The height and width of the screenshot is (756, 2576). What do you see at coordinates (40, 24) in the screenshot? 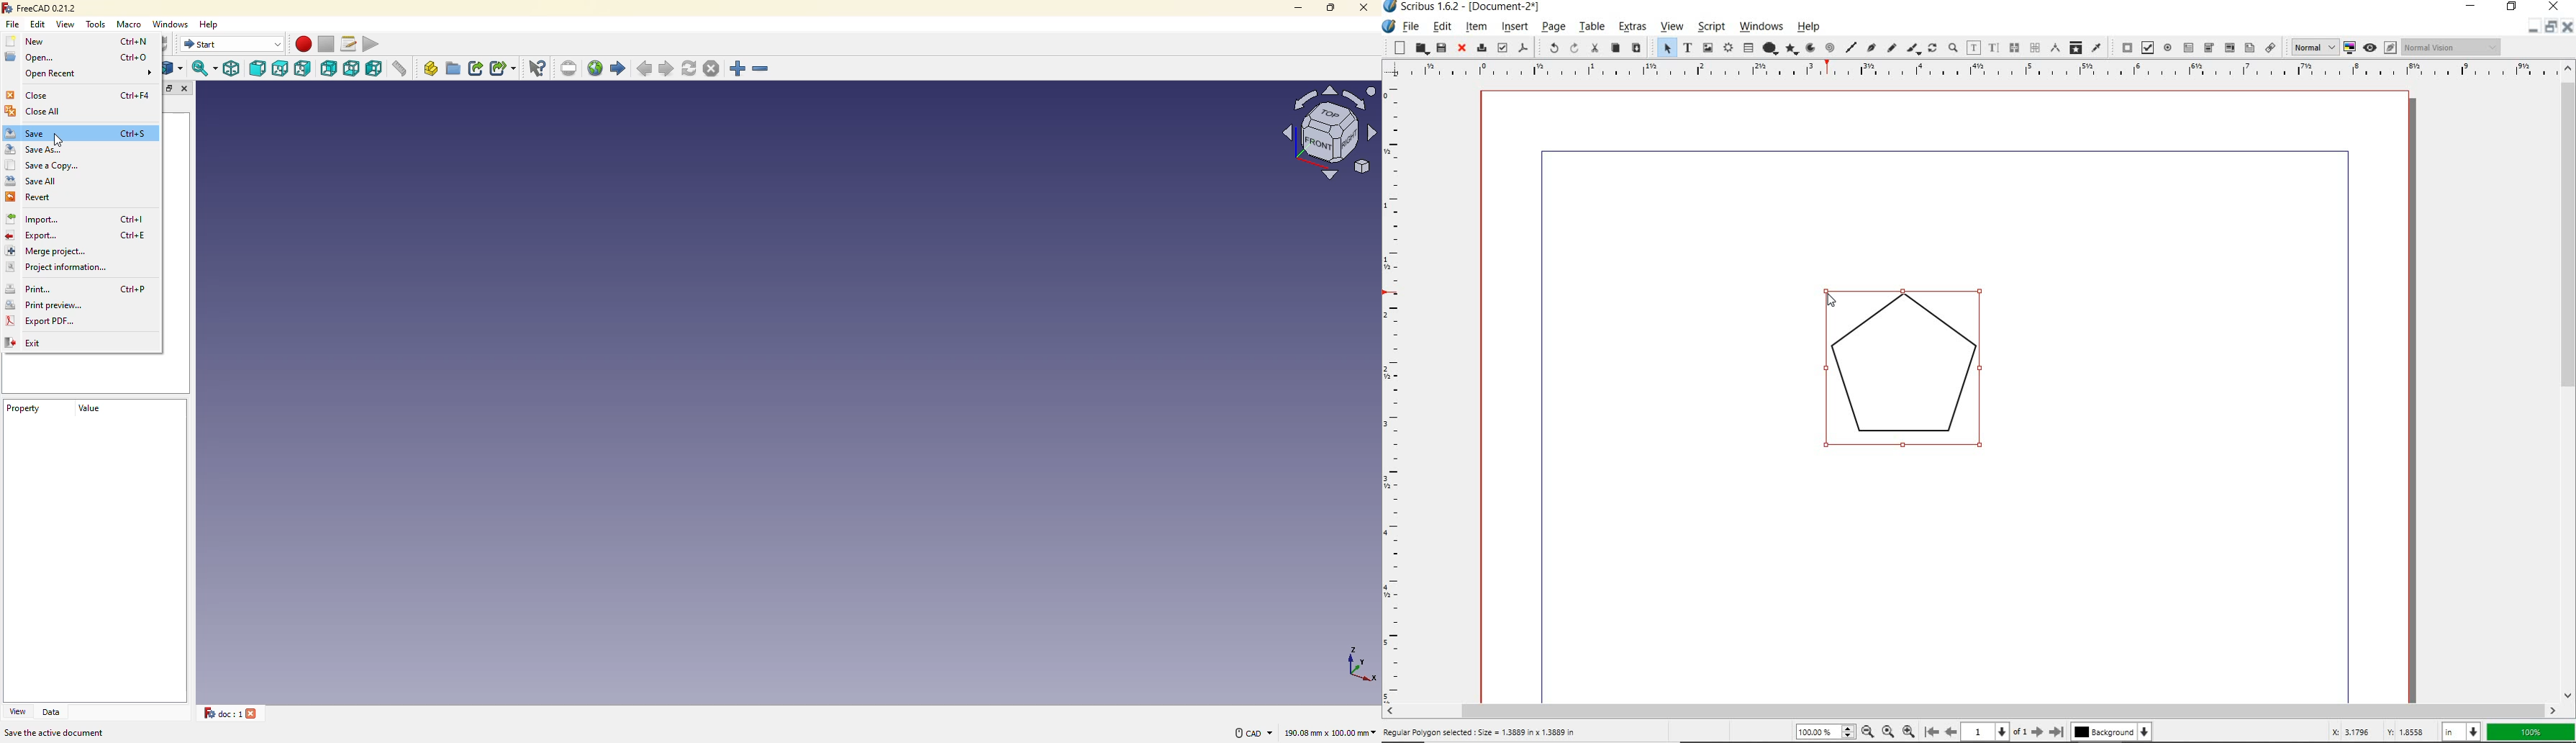
I see `edit` at bounding box center [40, 24].